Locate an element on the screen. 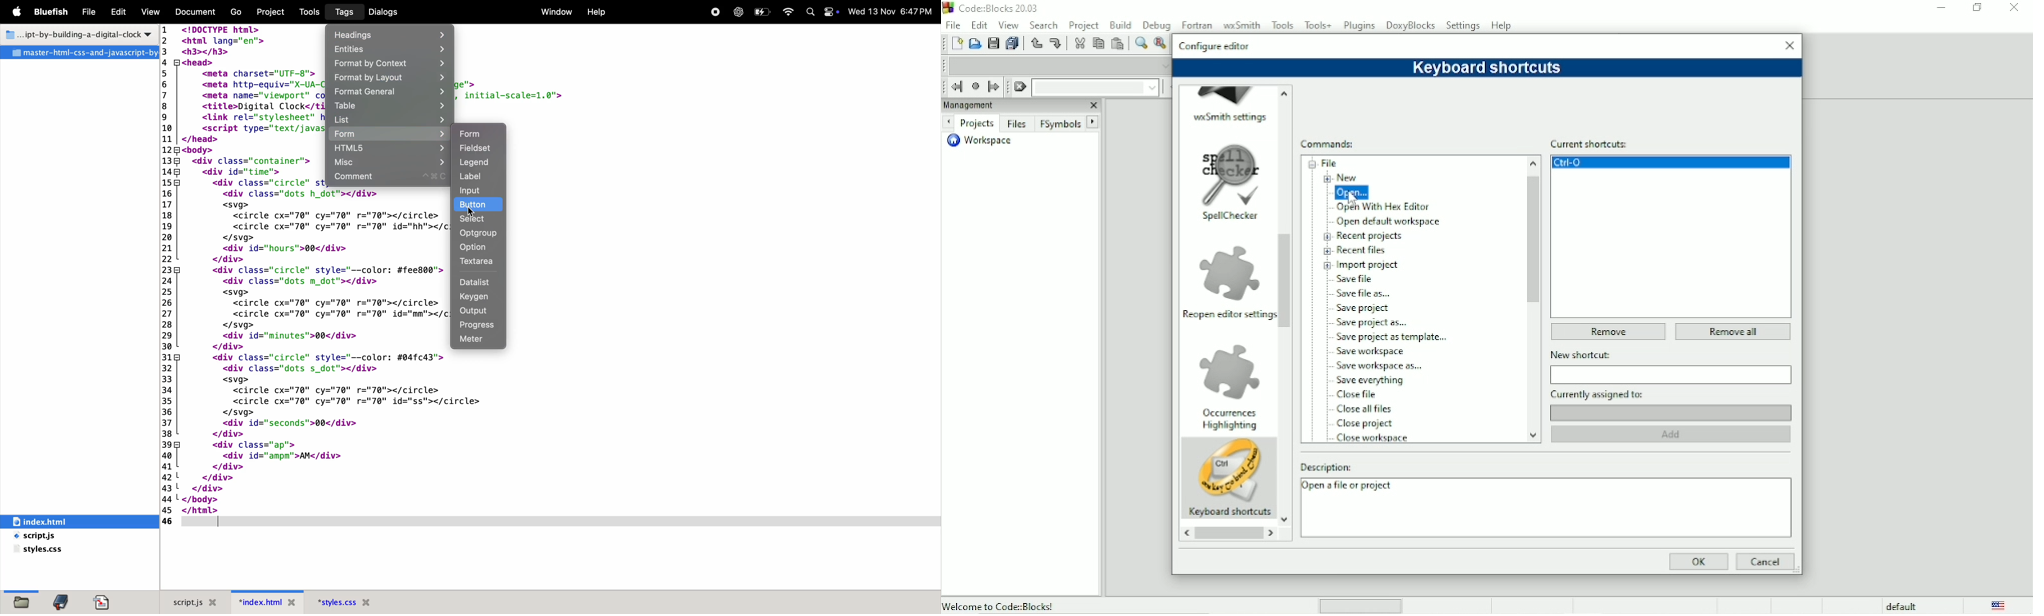 Image resolution: width=2044 pixels, height=616 pixels. Recent projects is located at coordinates (1372, 236).